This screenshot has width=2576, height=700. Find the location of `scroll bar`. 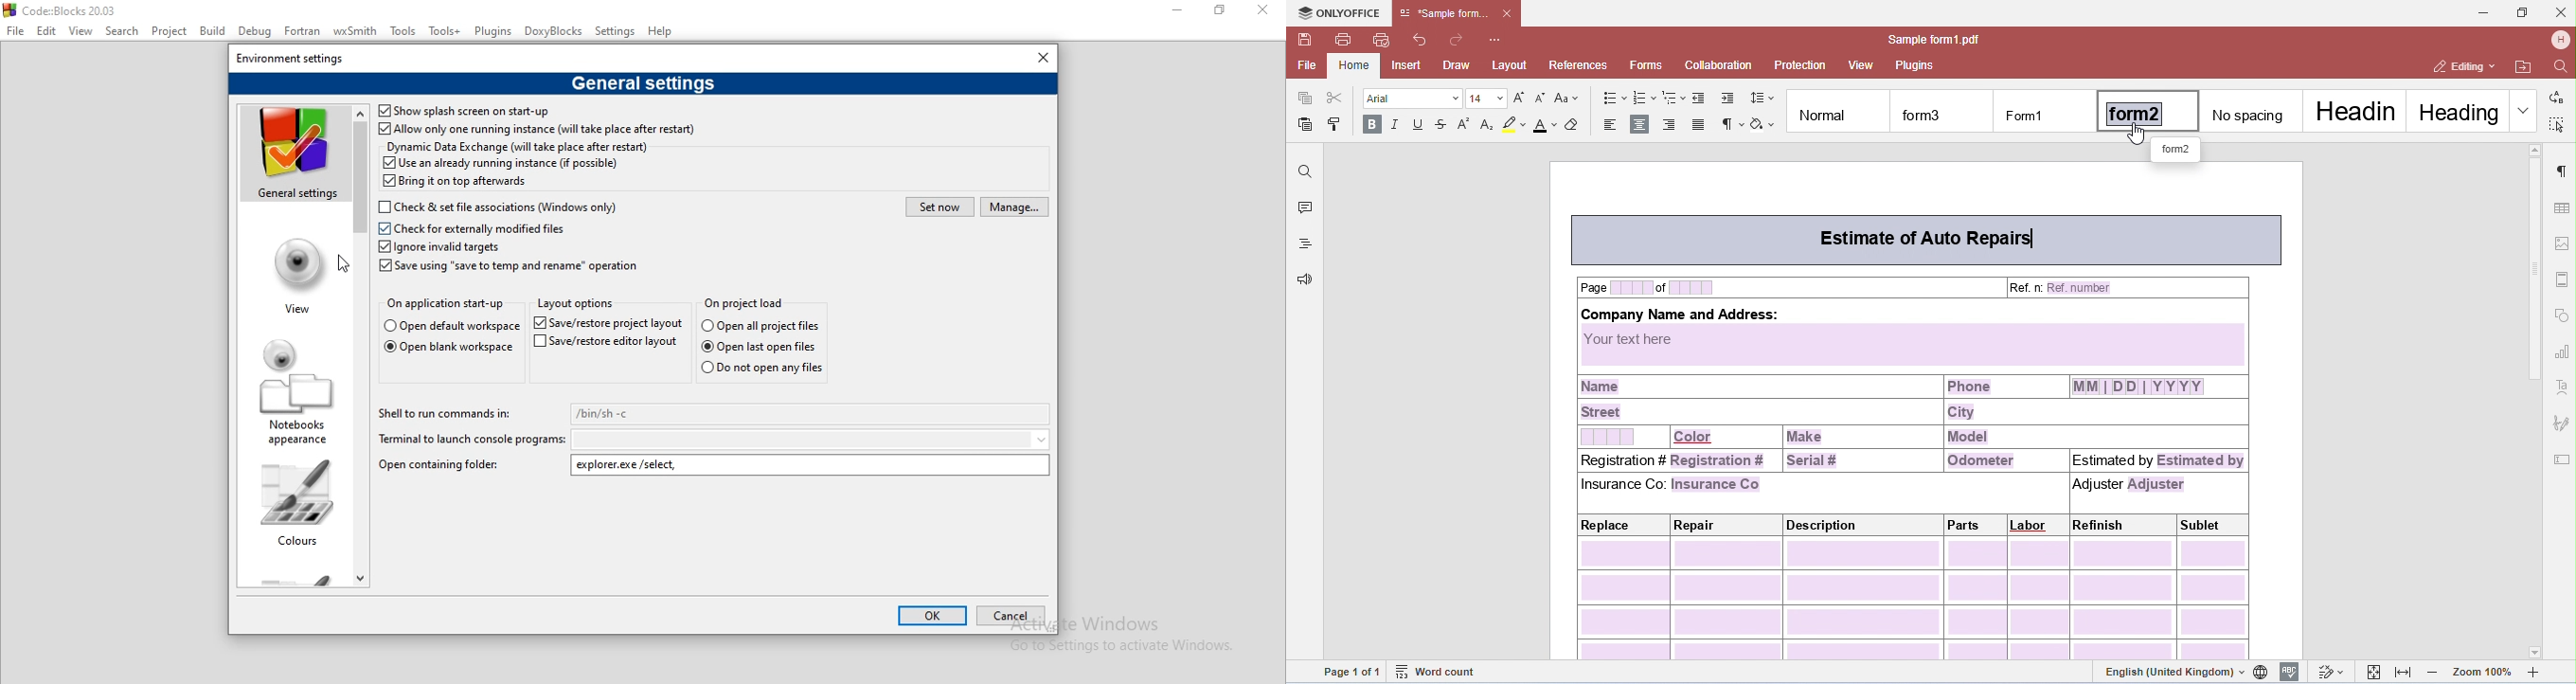

scroll bar is located at coordinates (361, 343).